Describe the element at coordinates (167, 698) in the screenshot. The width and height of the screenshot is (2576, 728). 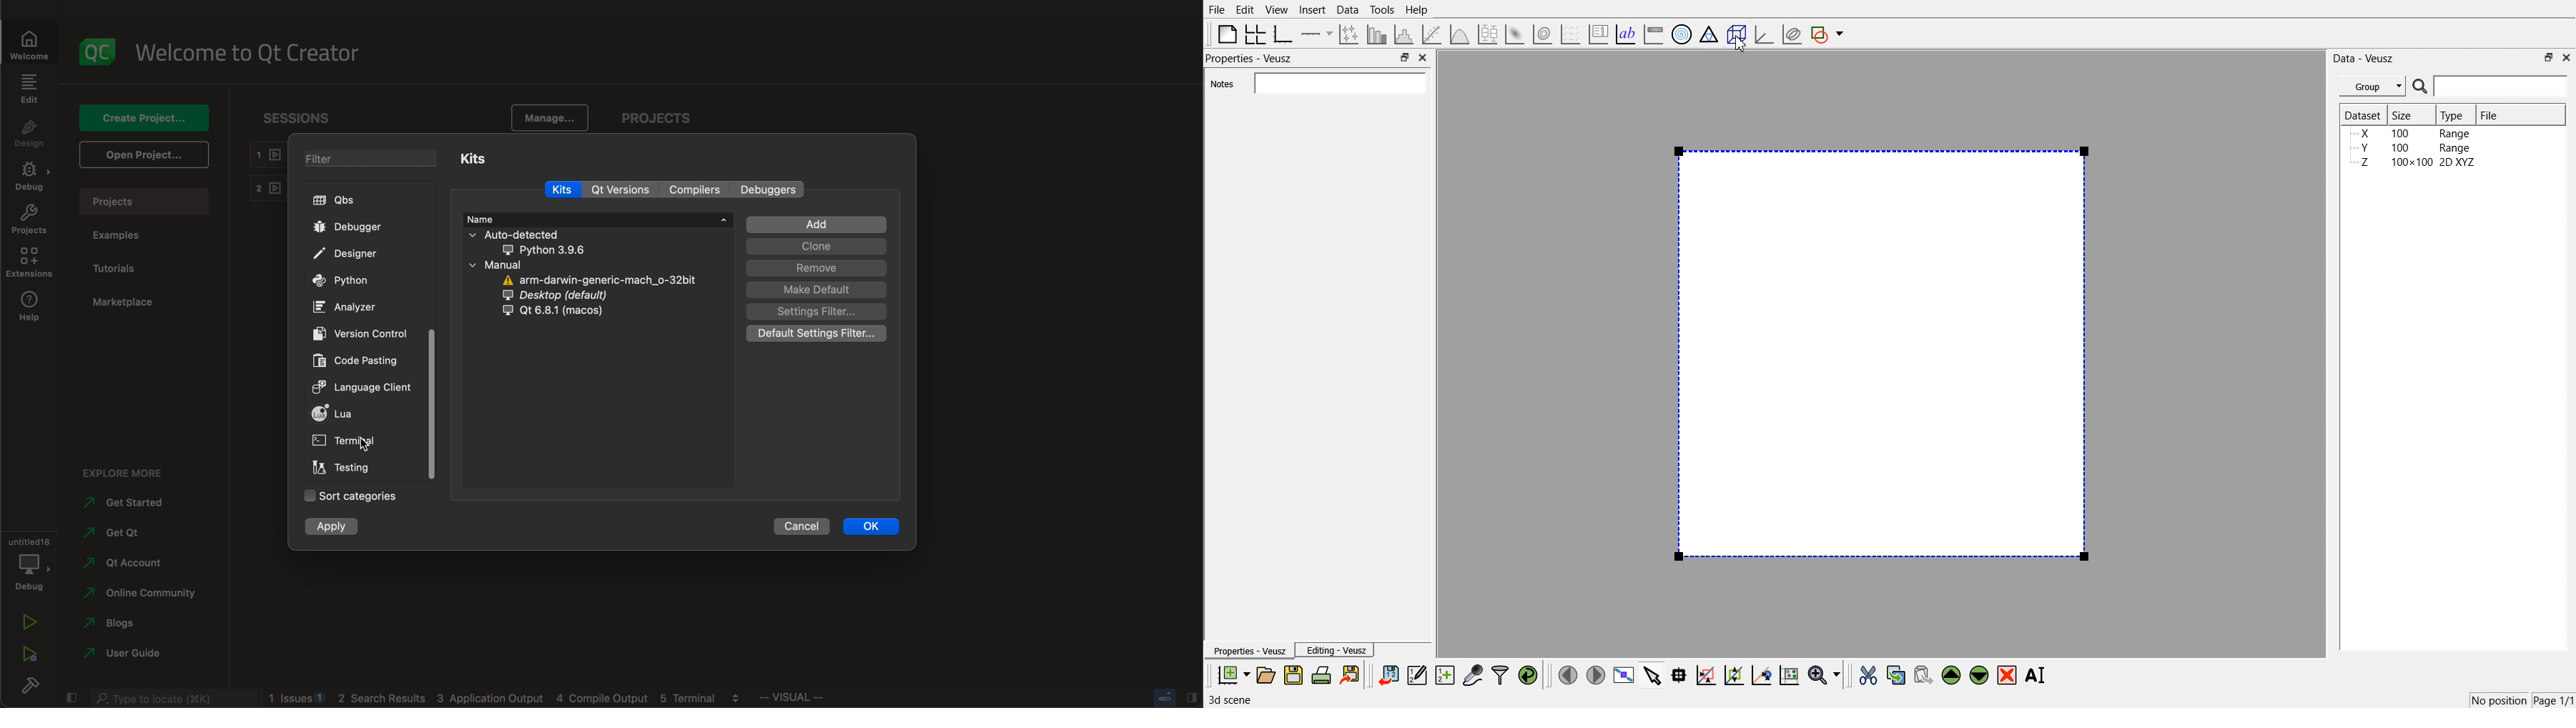
I see `search bar` at that location.